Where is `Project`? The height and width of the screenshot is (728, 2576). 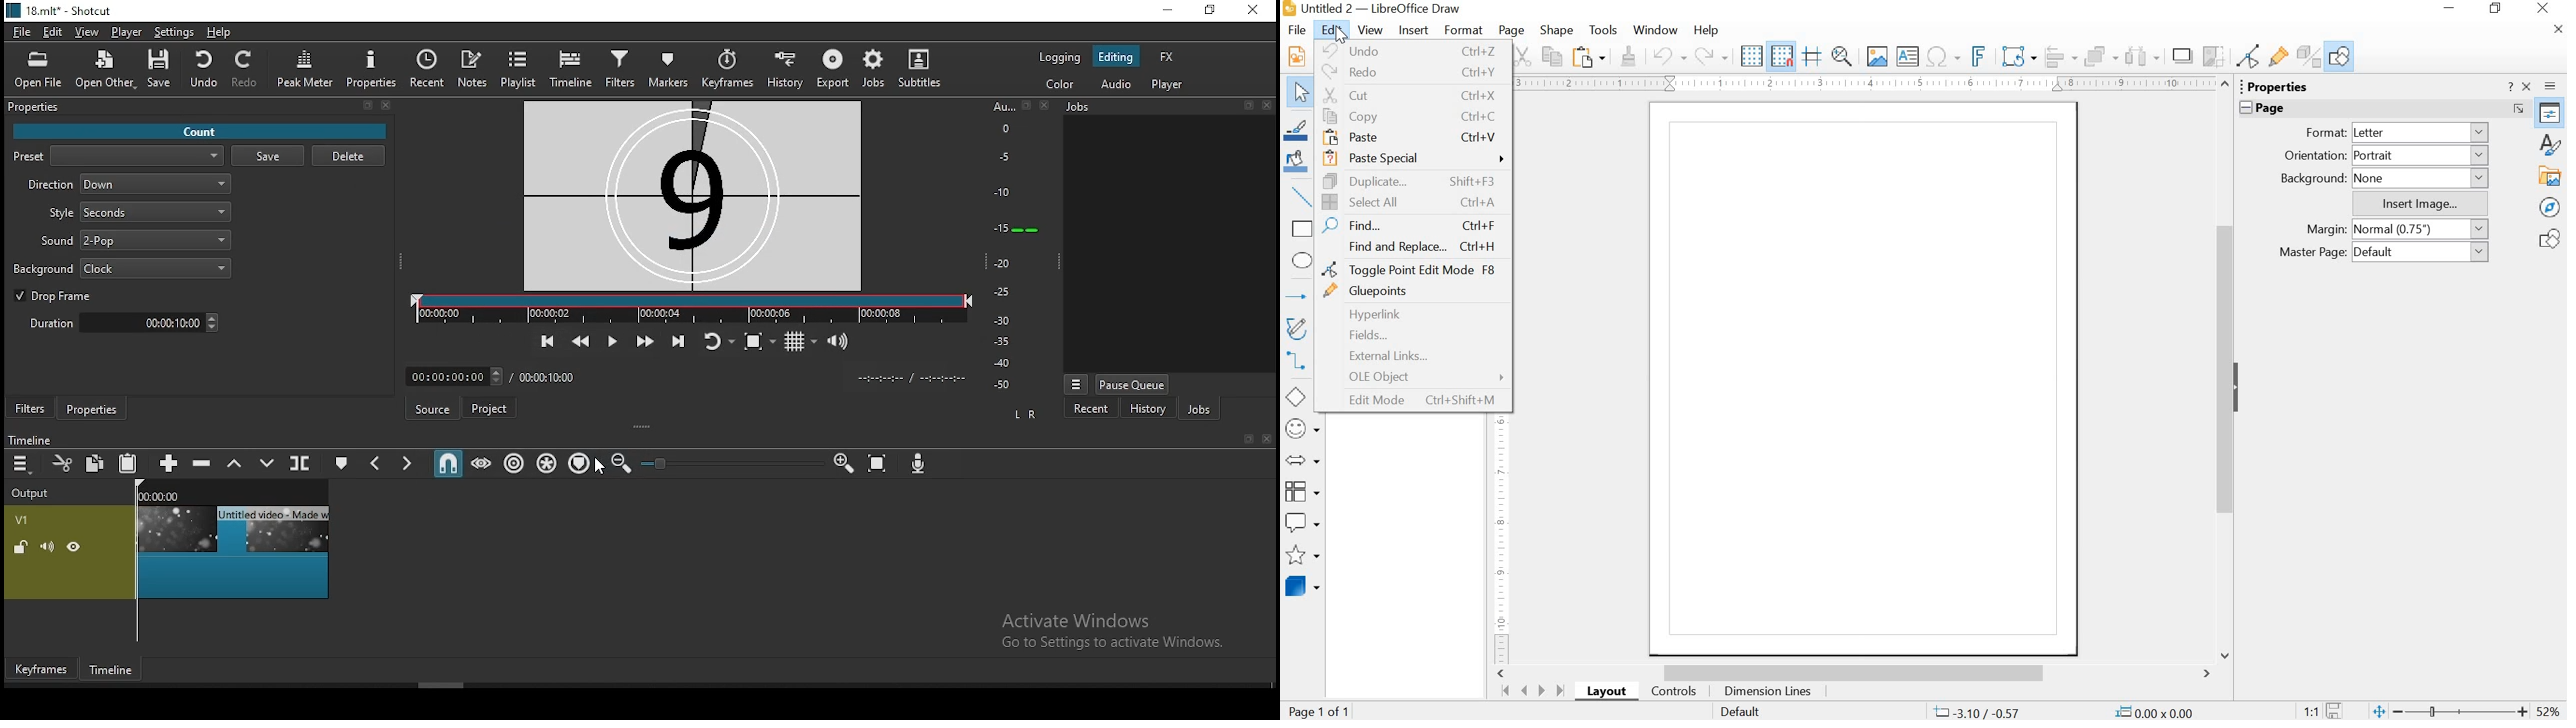 Project is located at coordinates (488, 406).